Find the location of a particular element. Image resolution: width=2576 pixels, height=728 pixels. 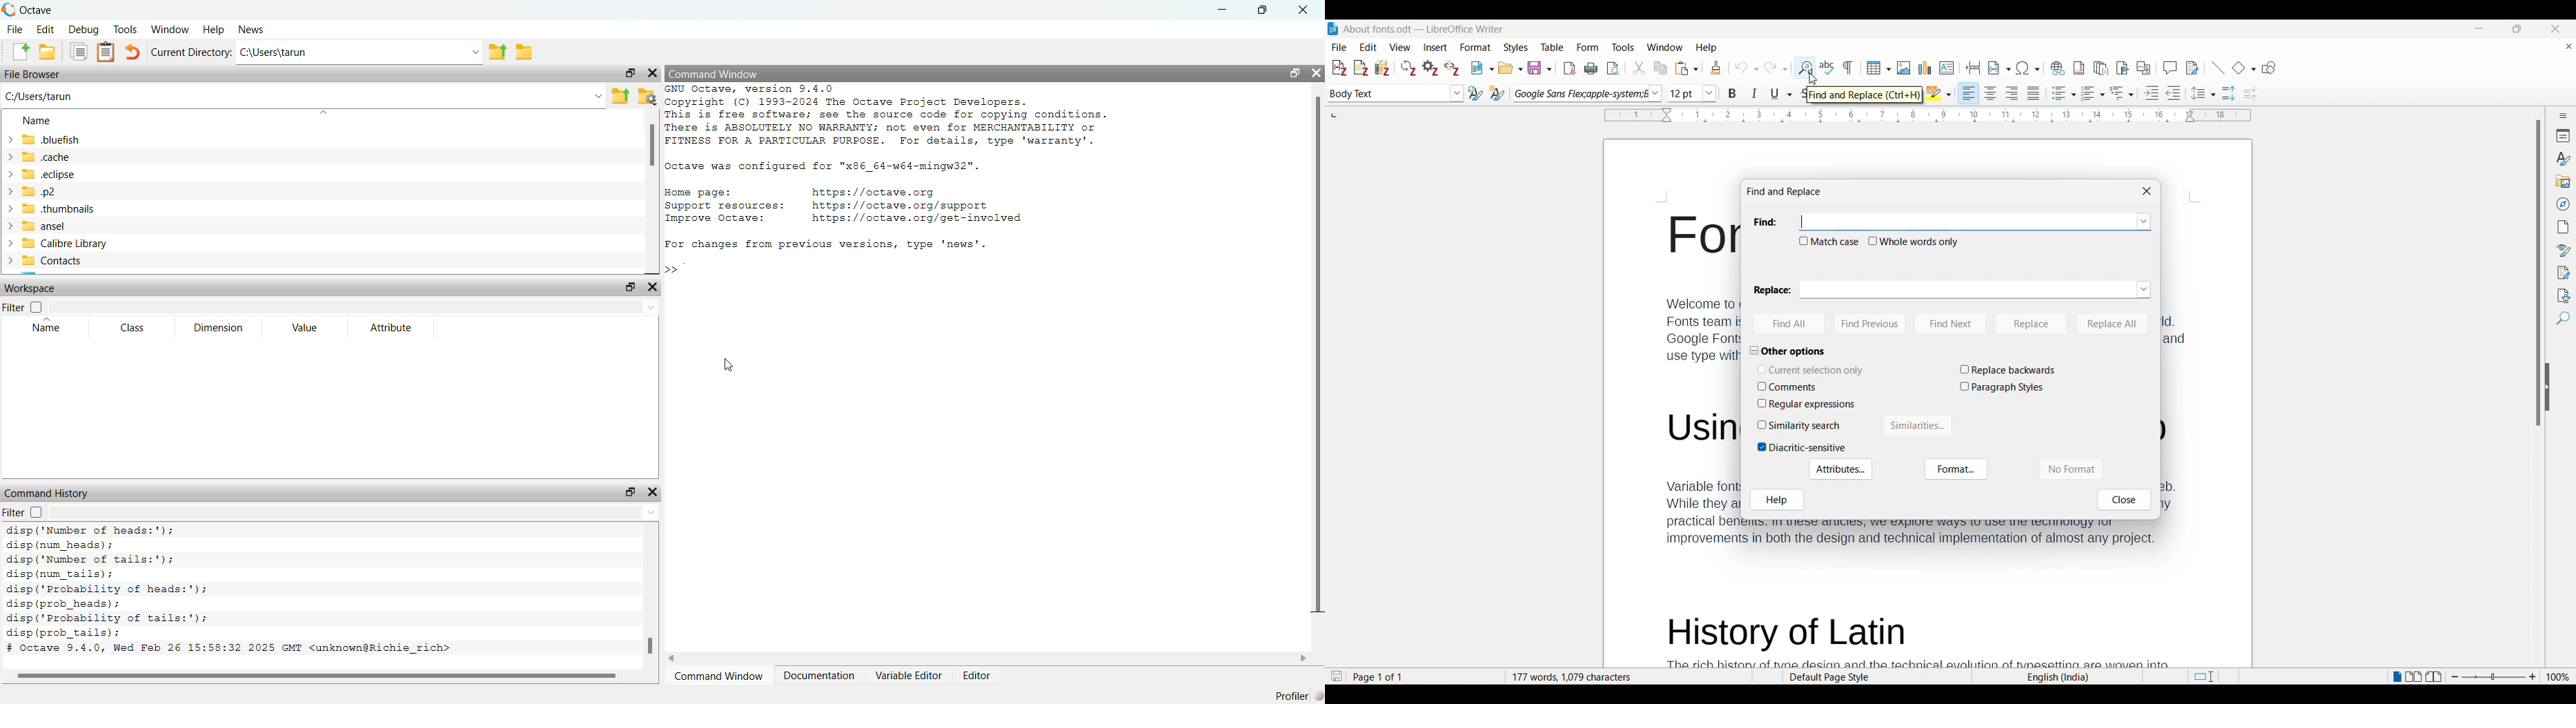

Close is located at coordinates (2125, 500).